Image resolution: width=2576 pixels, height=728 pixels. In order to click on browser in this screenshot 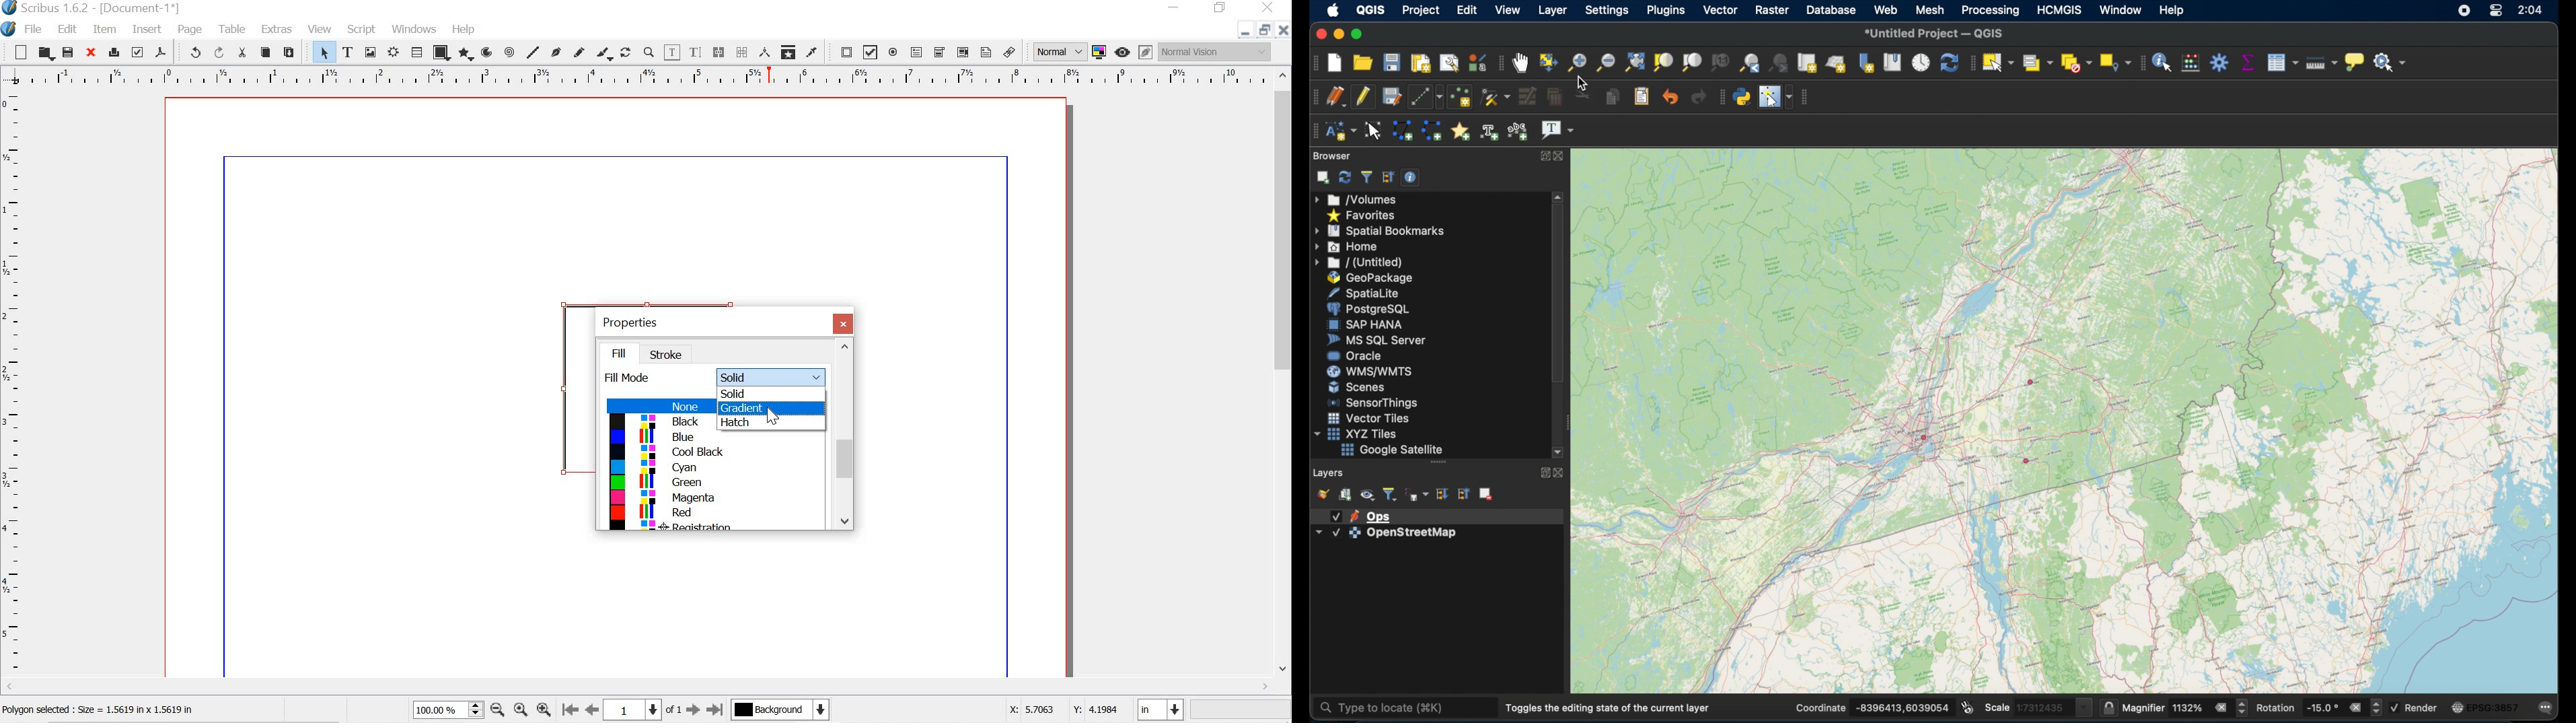, I will do `click(1331, 155)`.